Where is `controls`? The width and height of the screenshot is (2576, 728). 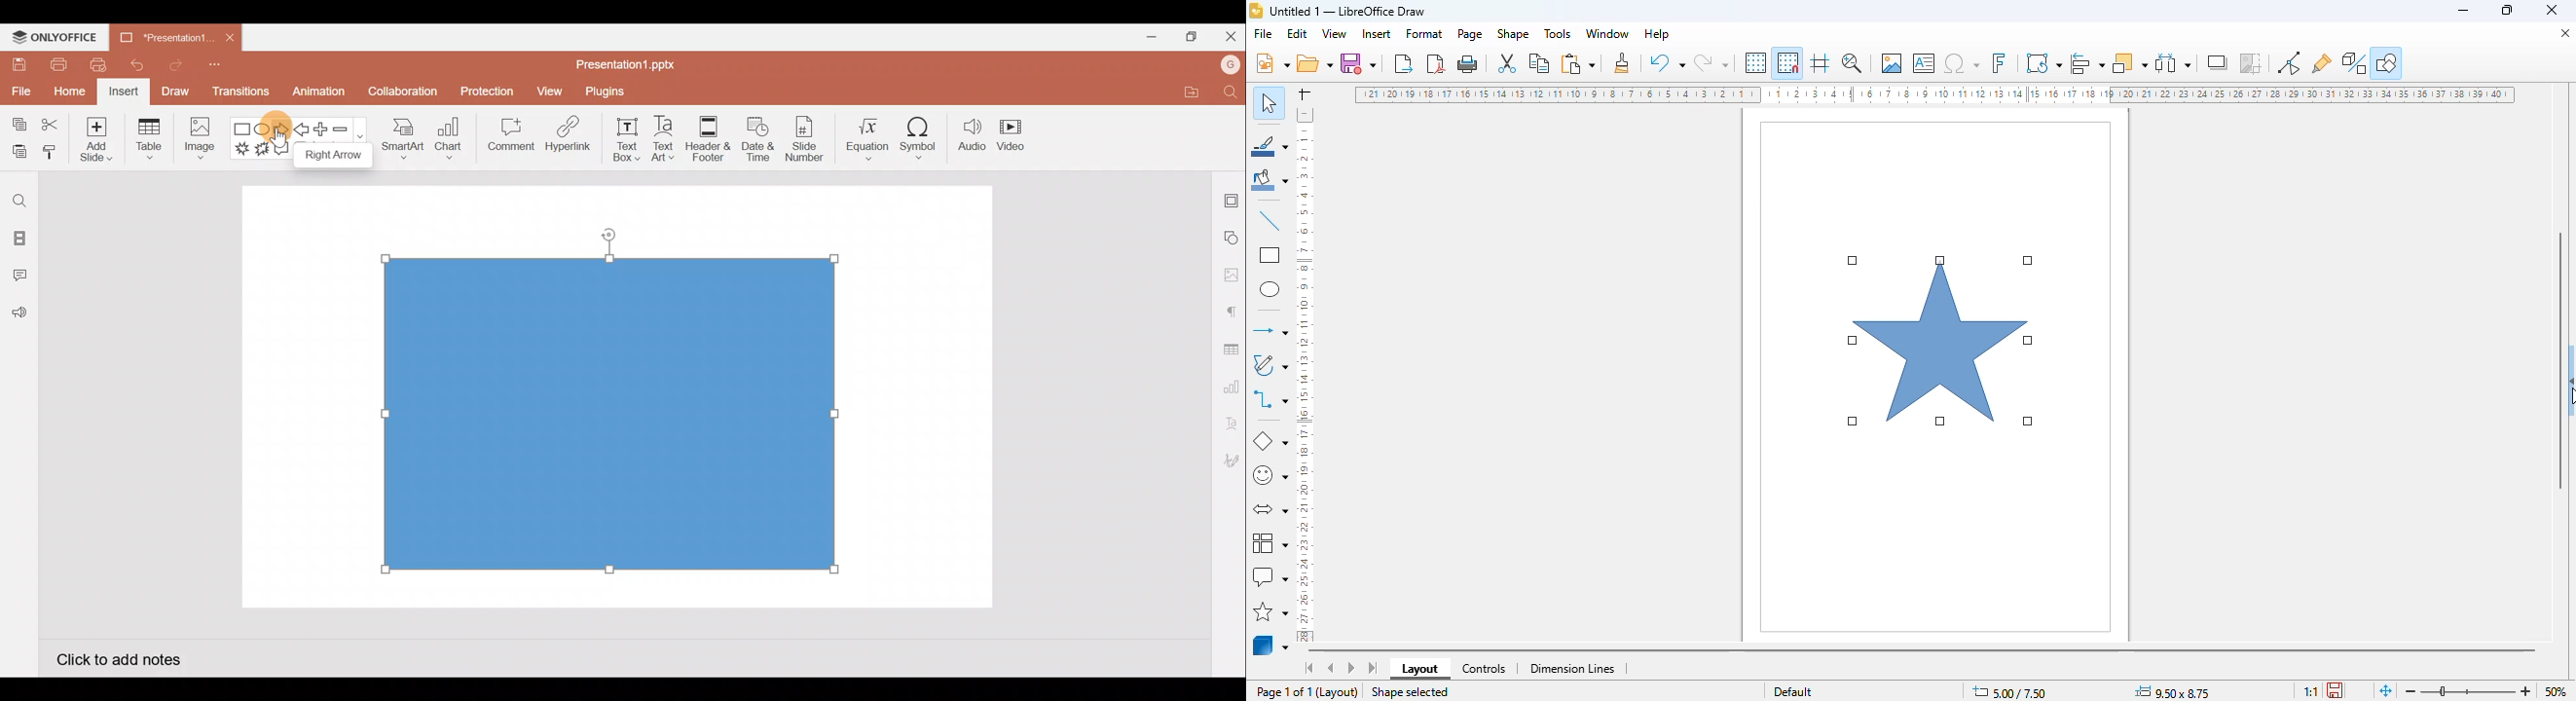 controls is located at coordinates (1485, 670).